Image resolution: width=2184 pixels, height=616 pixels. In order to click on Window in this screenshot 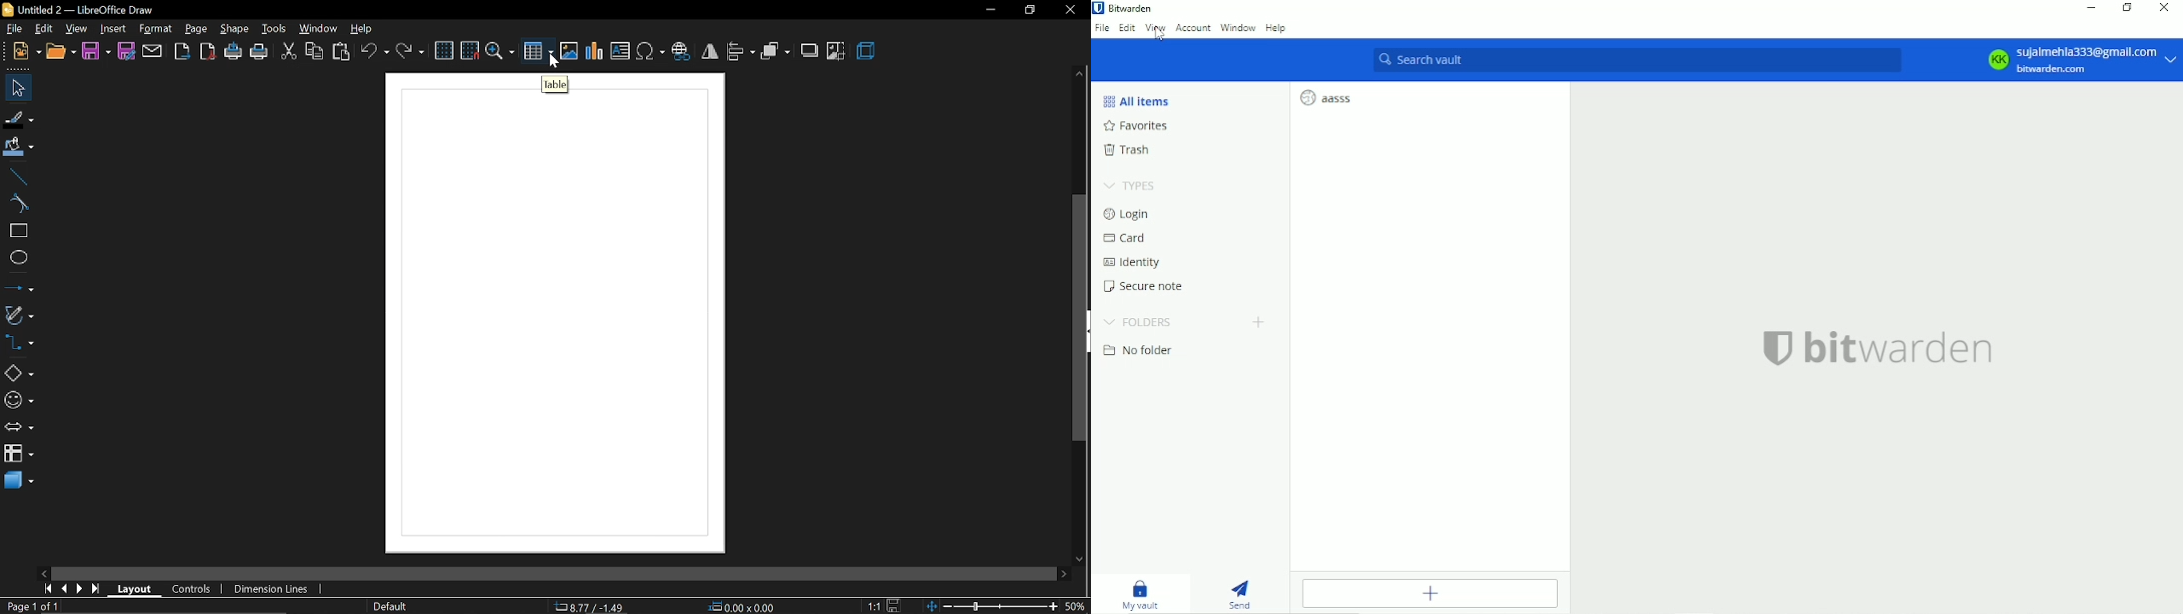, I will do `click(1238, 28)`.